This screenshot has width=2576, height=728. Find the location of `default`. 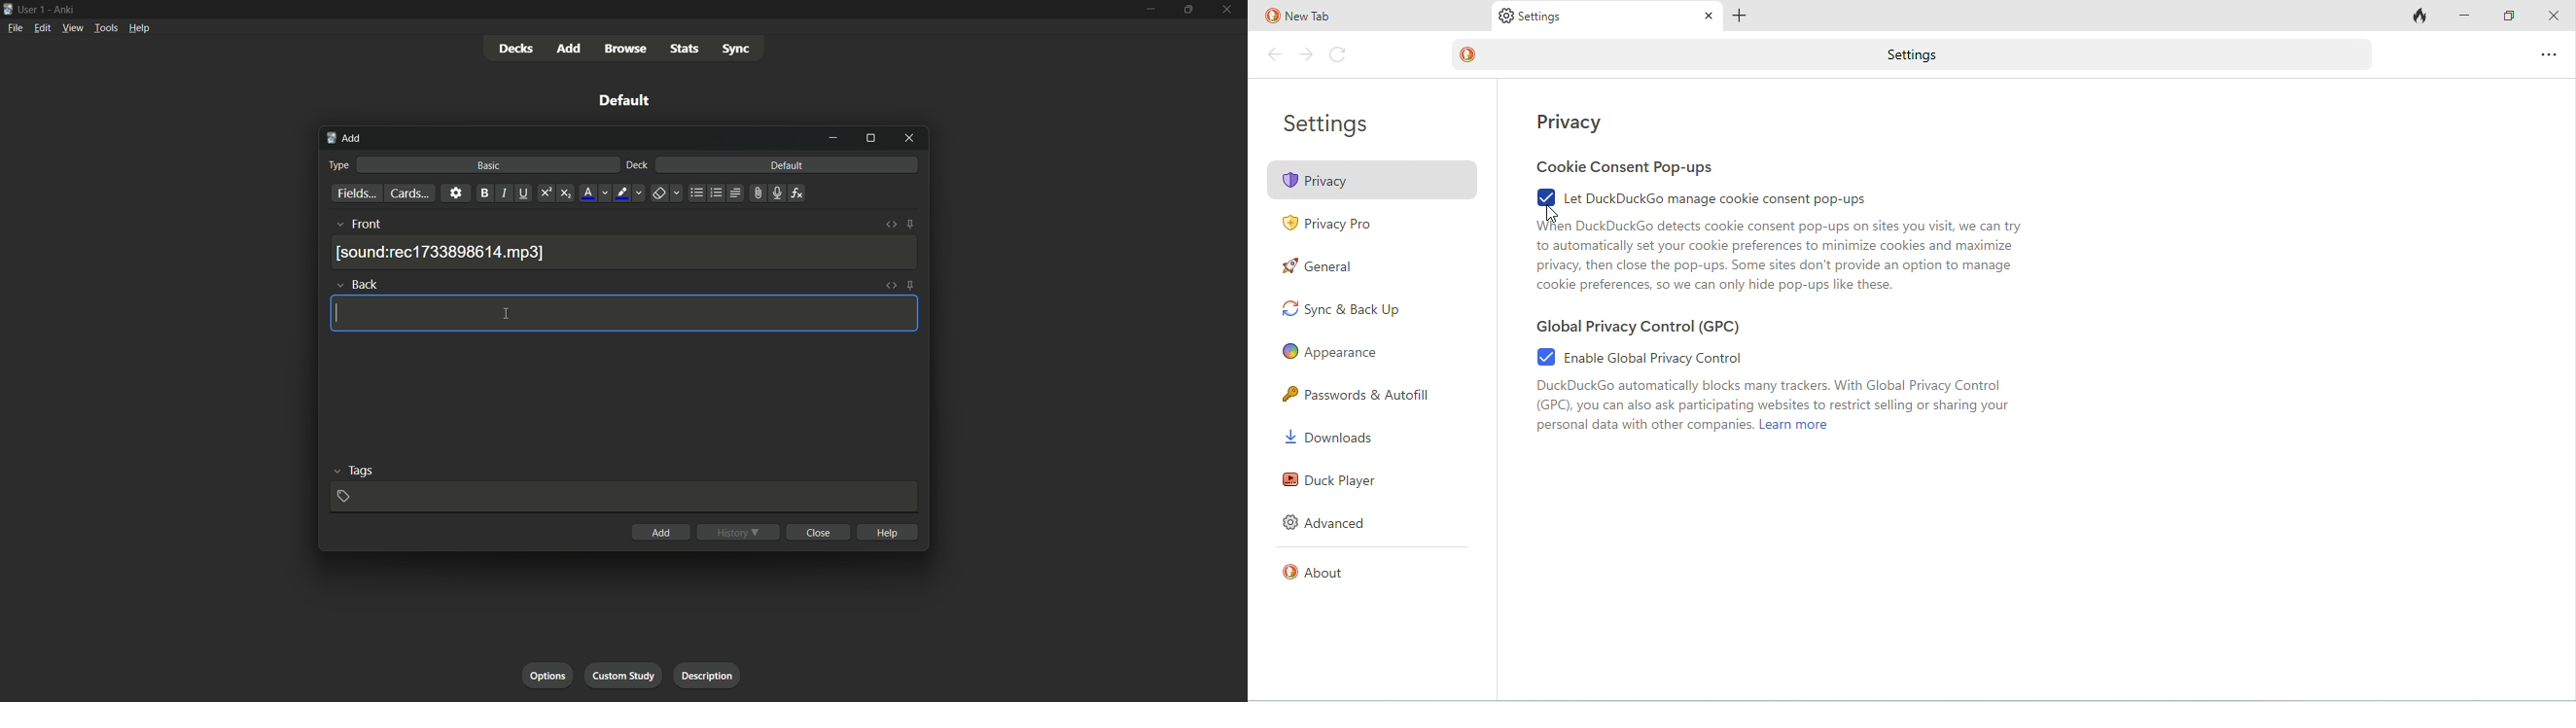

default is located at coordinates (787, 166).